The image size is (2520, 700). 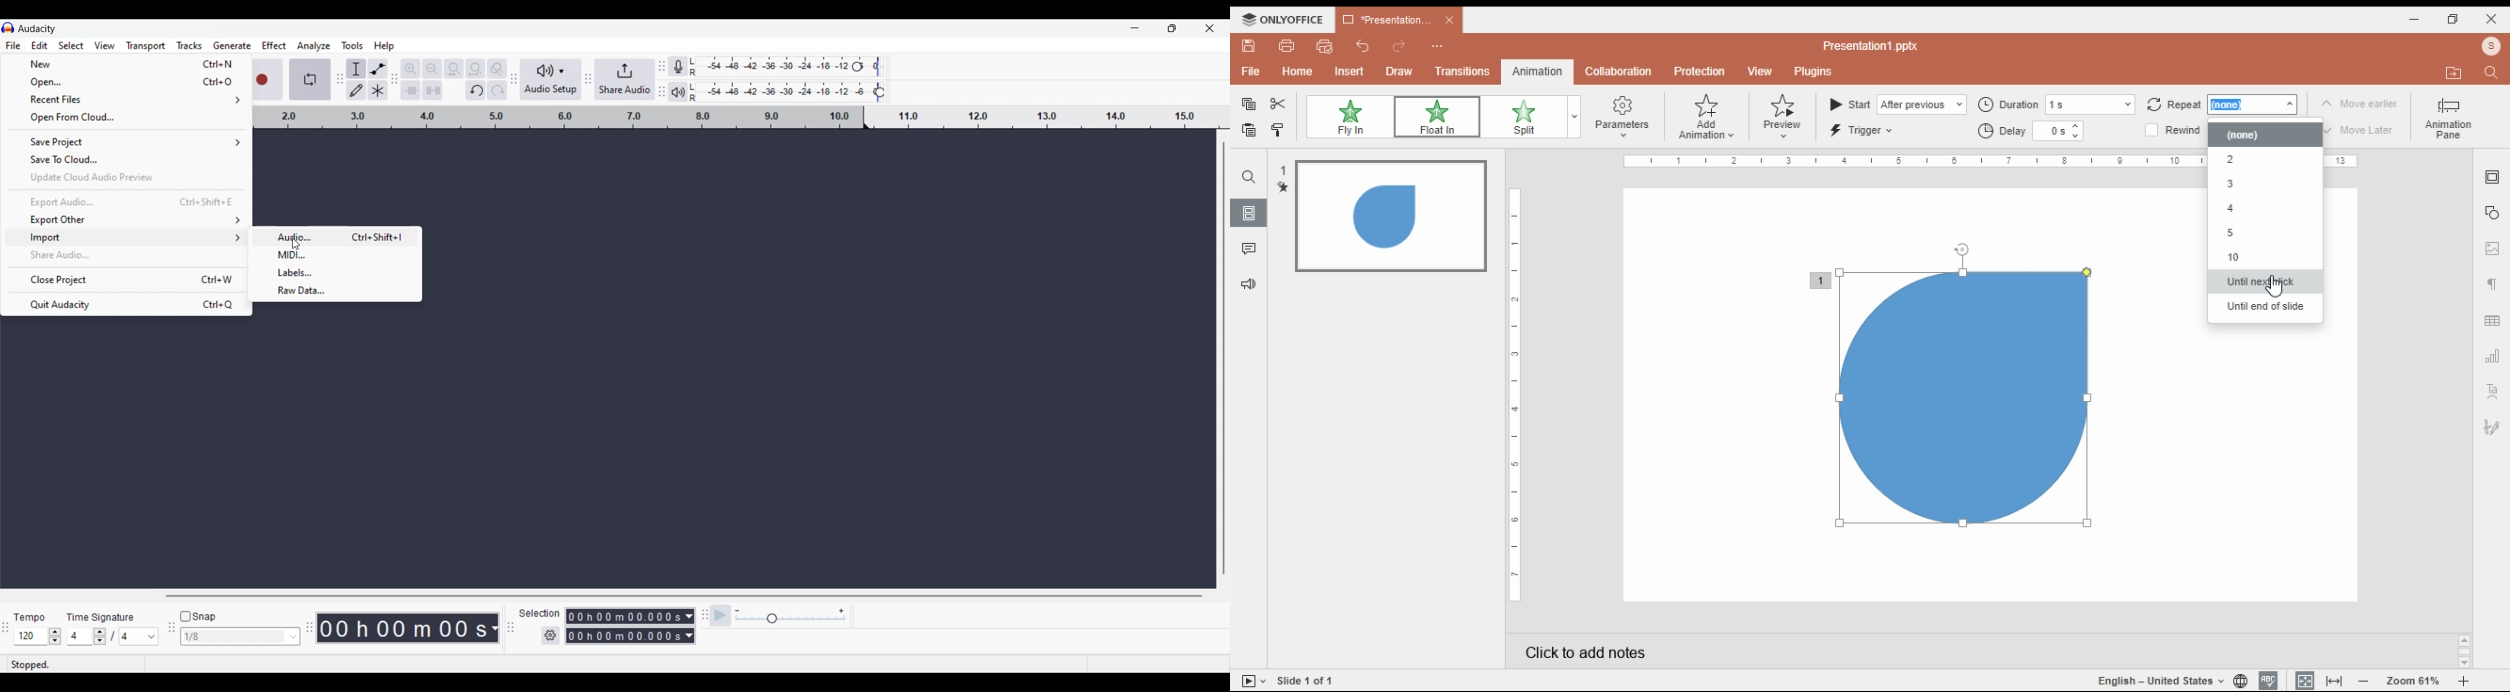 What do you see at coordinates (1759, 72) in the screenshot?
I see `view` at bounding box center [1759, 72].